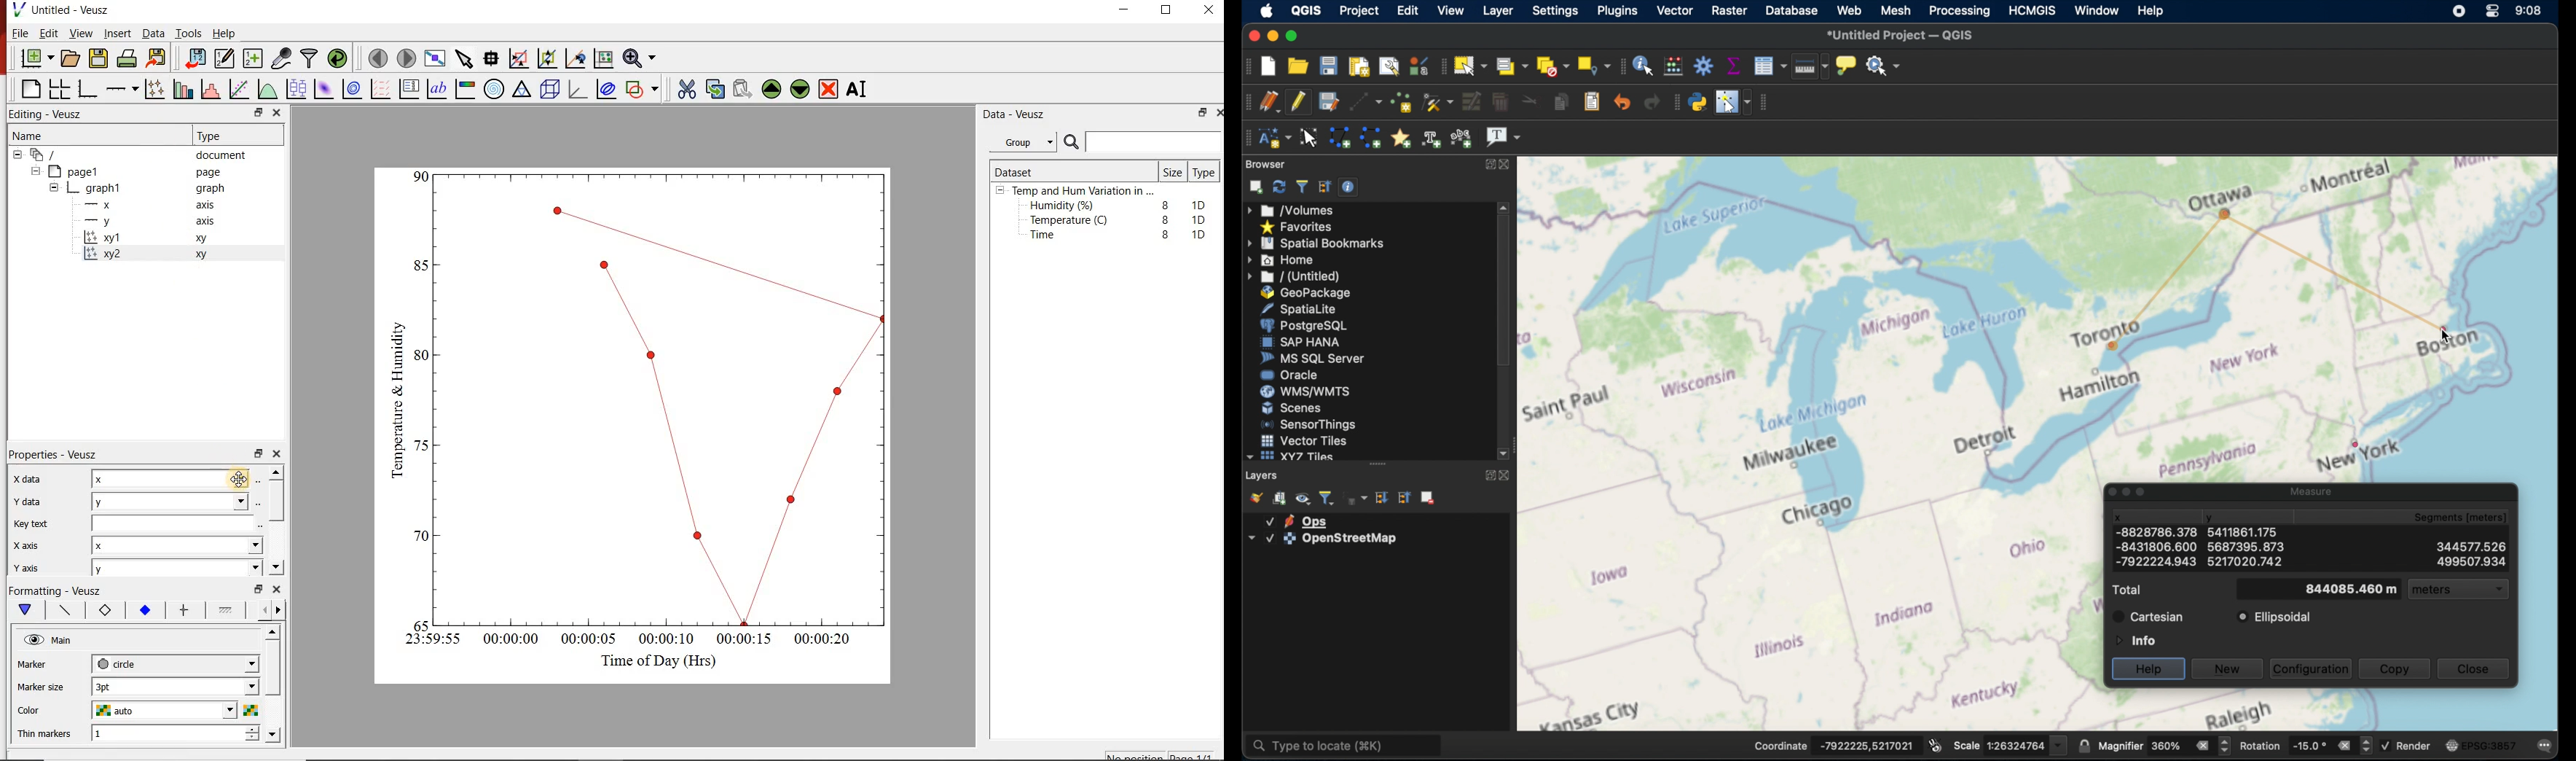 This screenshot has height=784, width=2576. I want to click on close, so click(281, 454).